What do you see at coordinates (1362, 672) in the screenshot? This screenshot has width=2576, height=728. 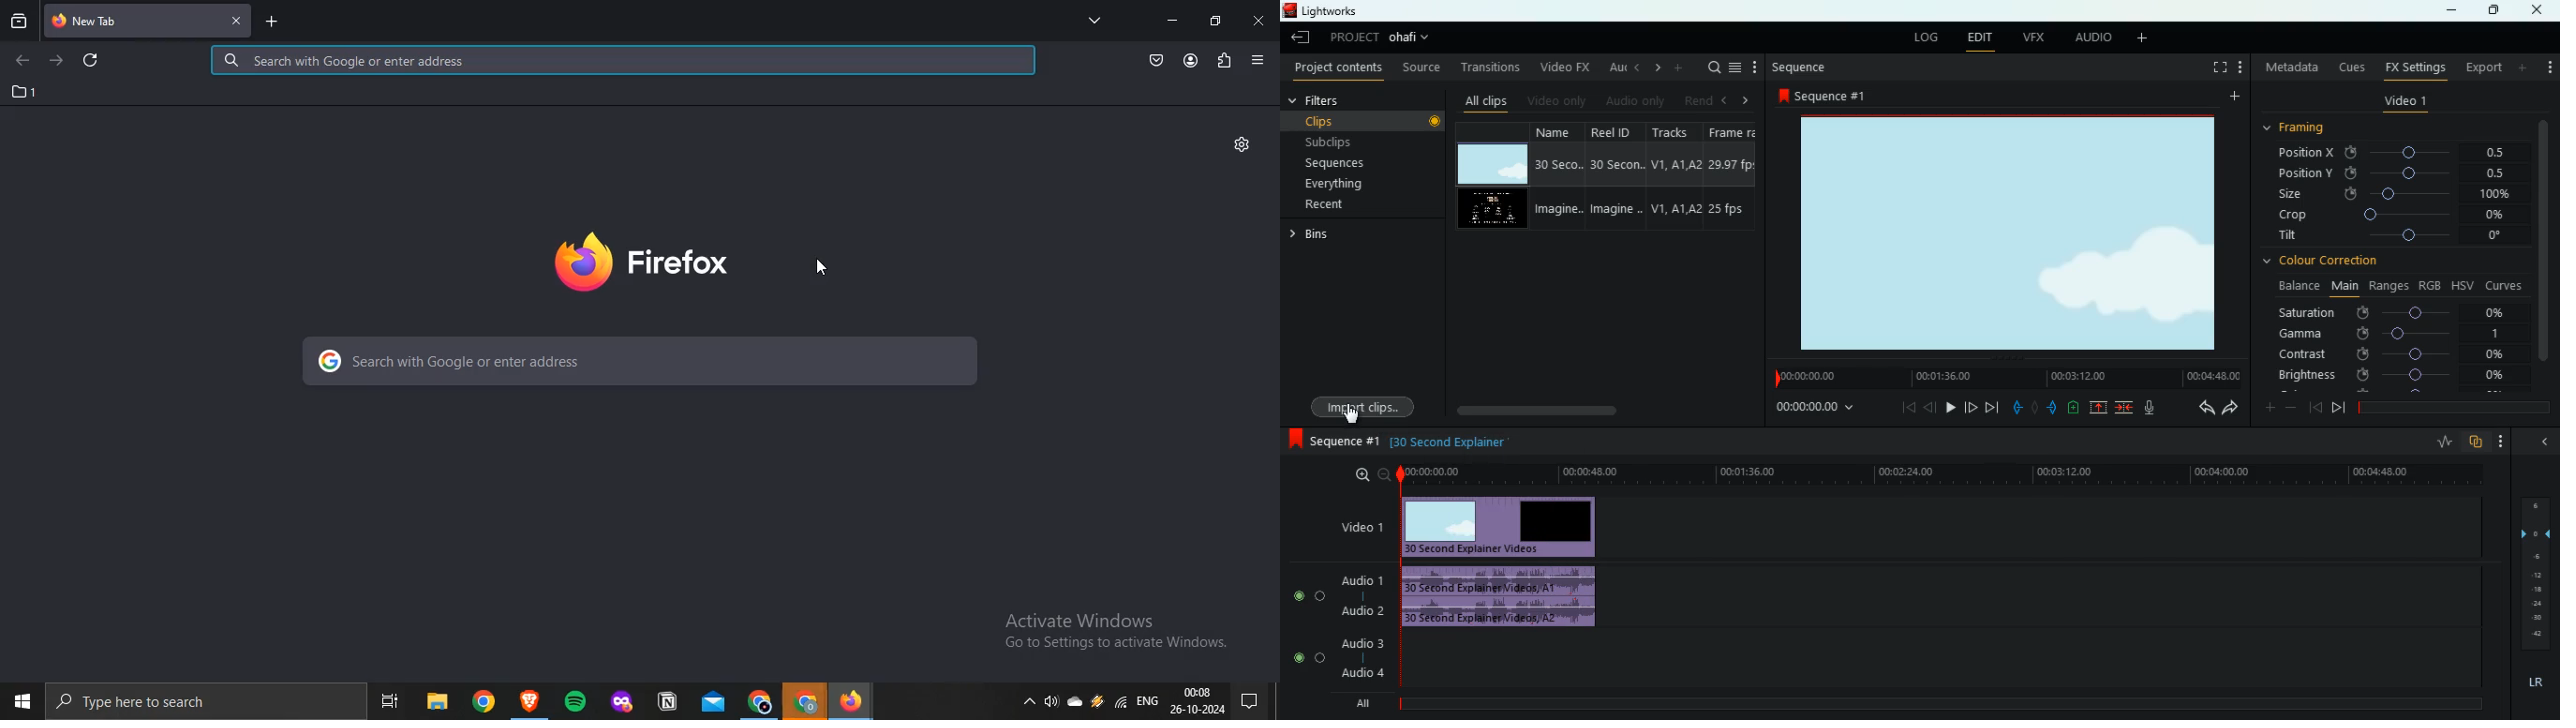 I see `audio 4` at bounding box center [1362, 672].